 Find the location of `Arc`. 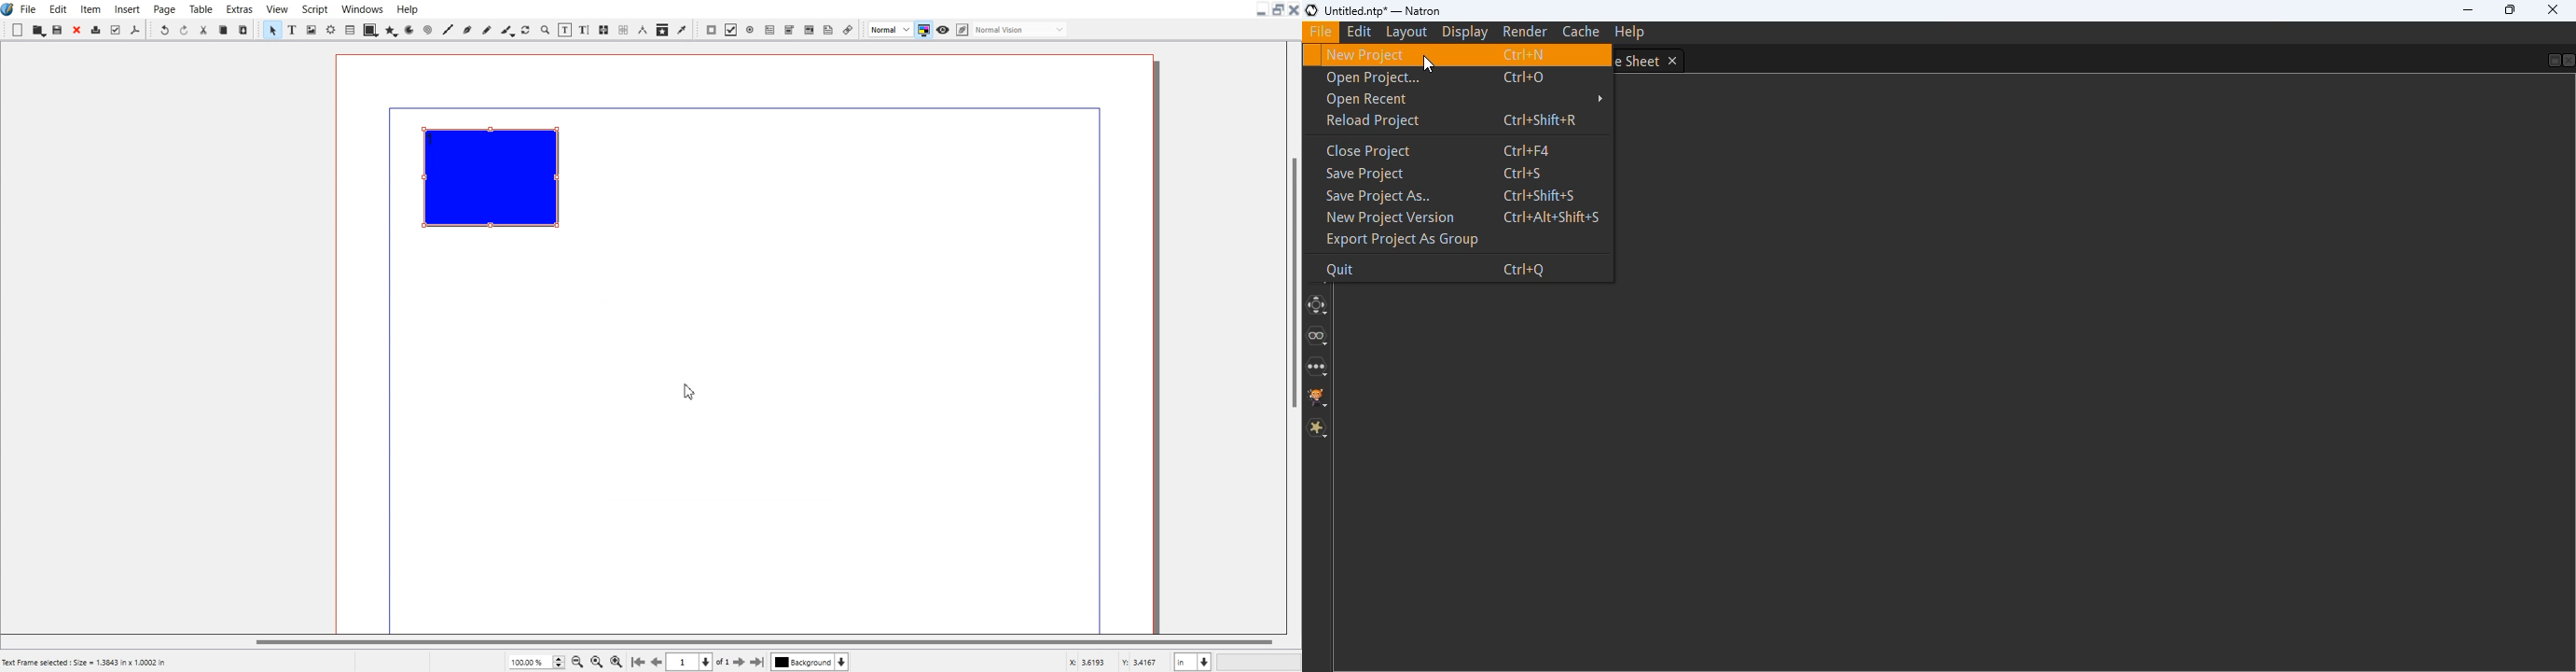

Arc is located at coordinates (410, 29).